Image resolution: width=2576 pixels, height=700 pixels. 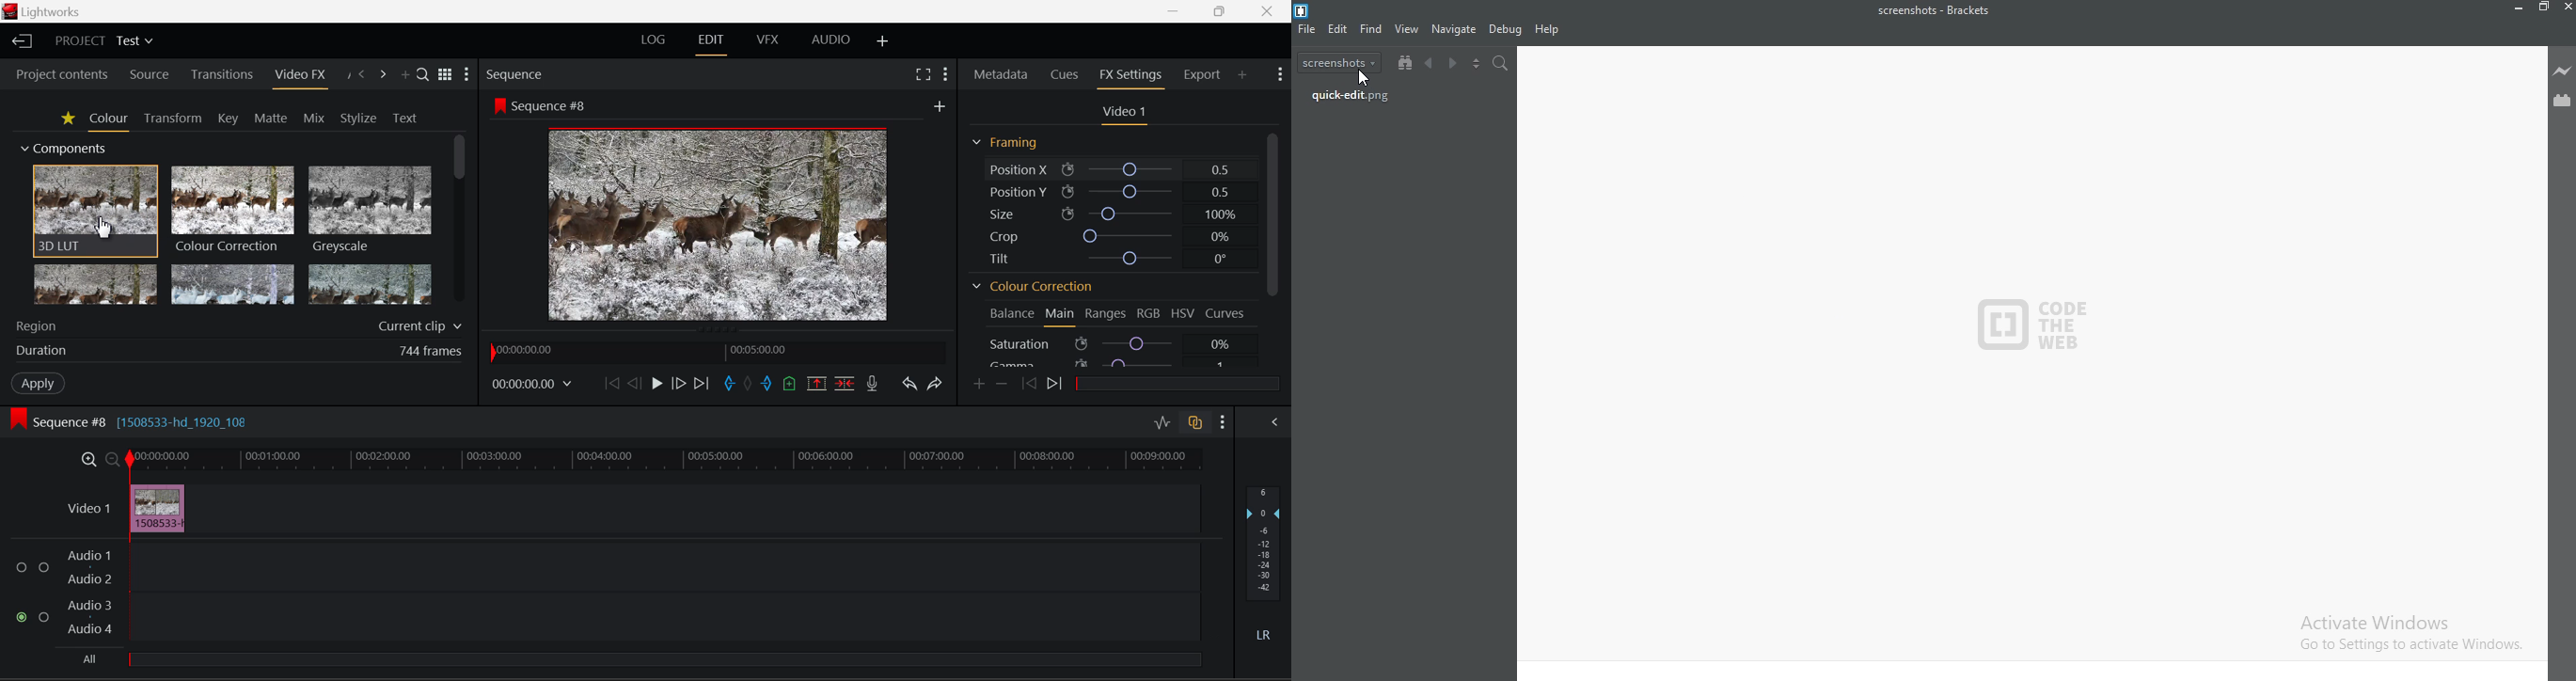 I want to click on Edit, so click(x=1337, y=30).